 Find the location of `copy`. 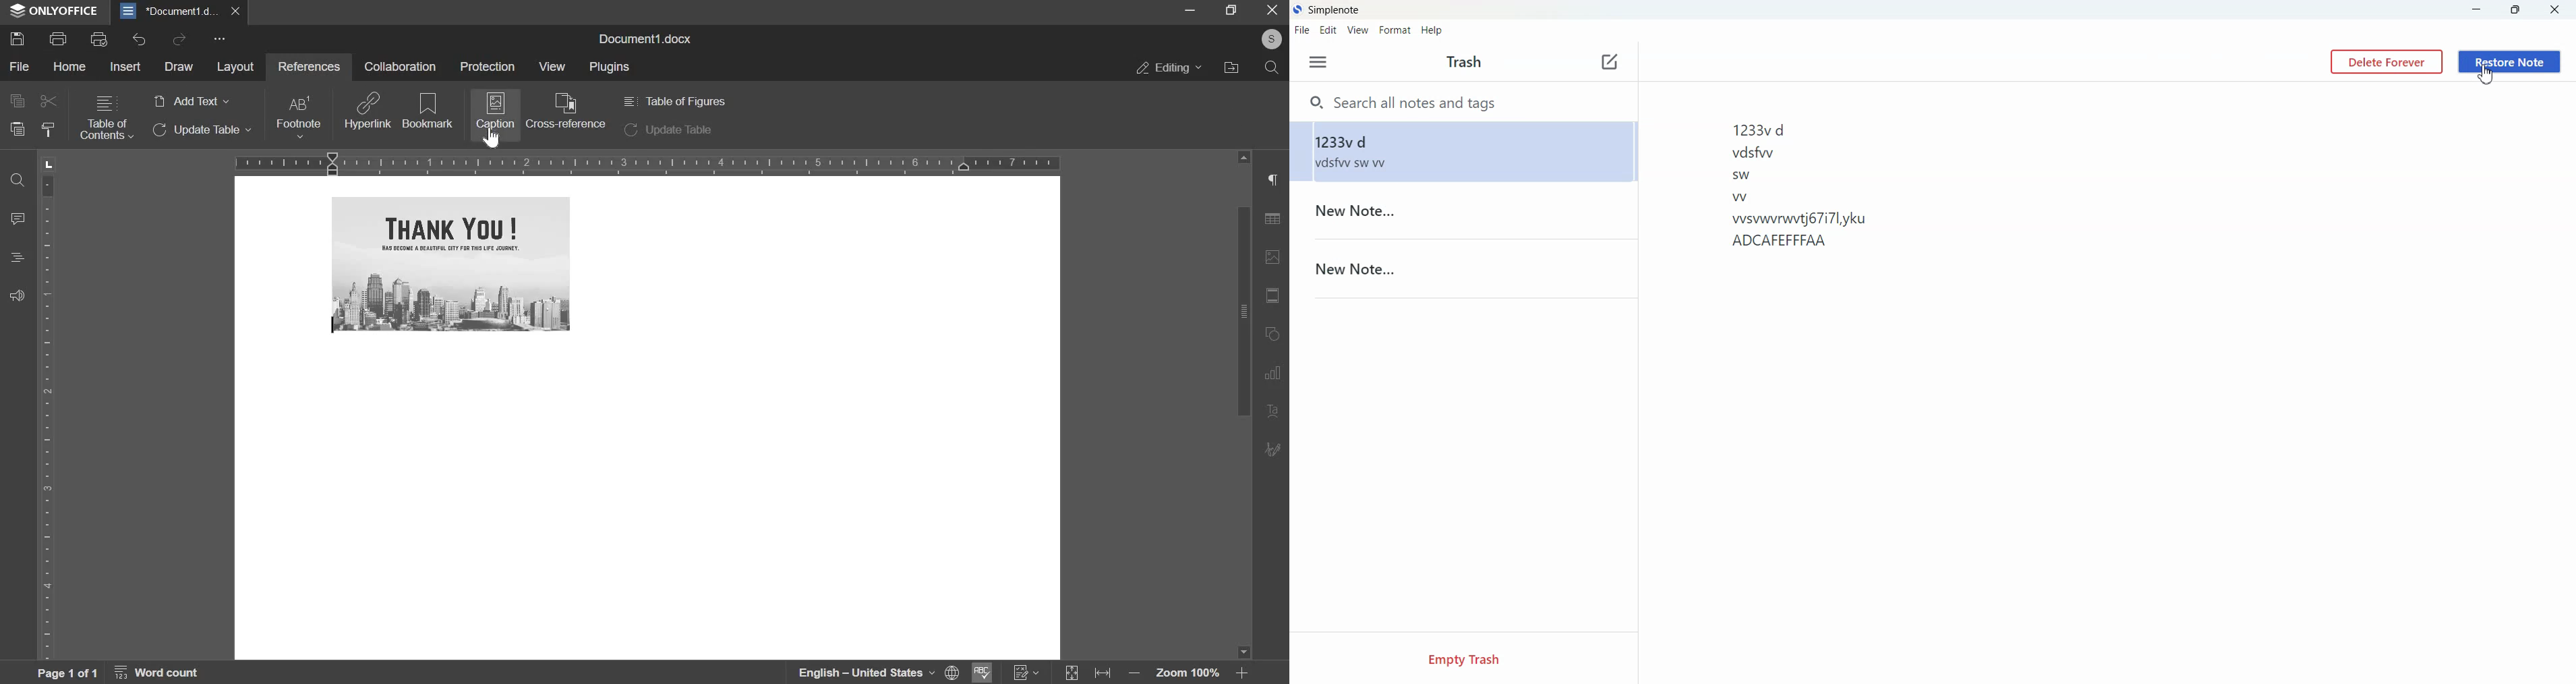

copy is located at coordinates (16, 100).